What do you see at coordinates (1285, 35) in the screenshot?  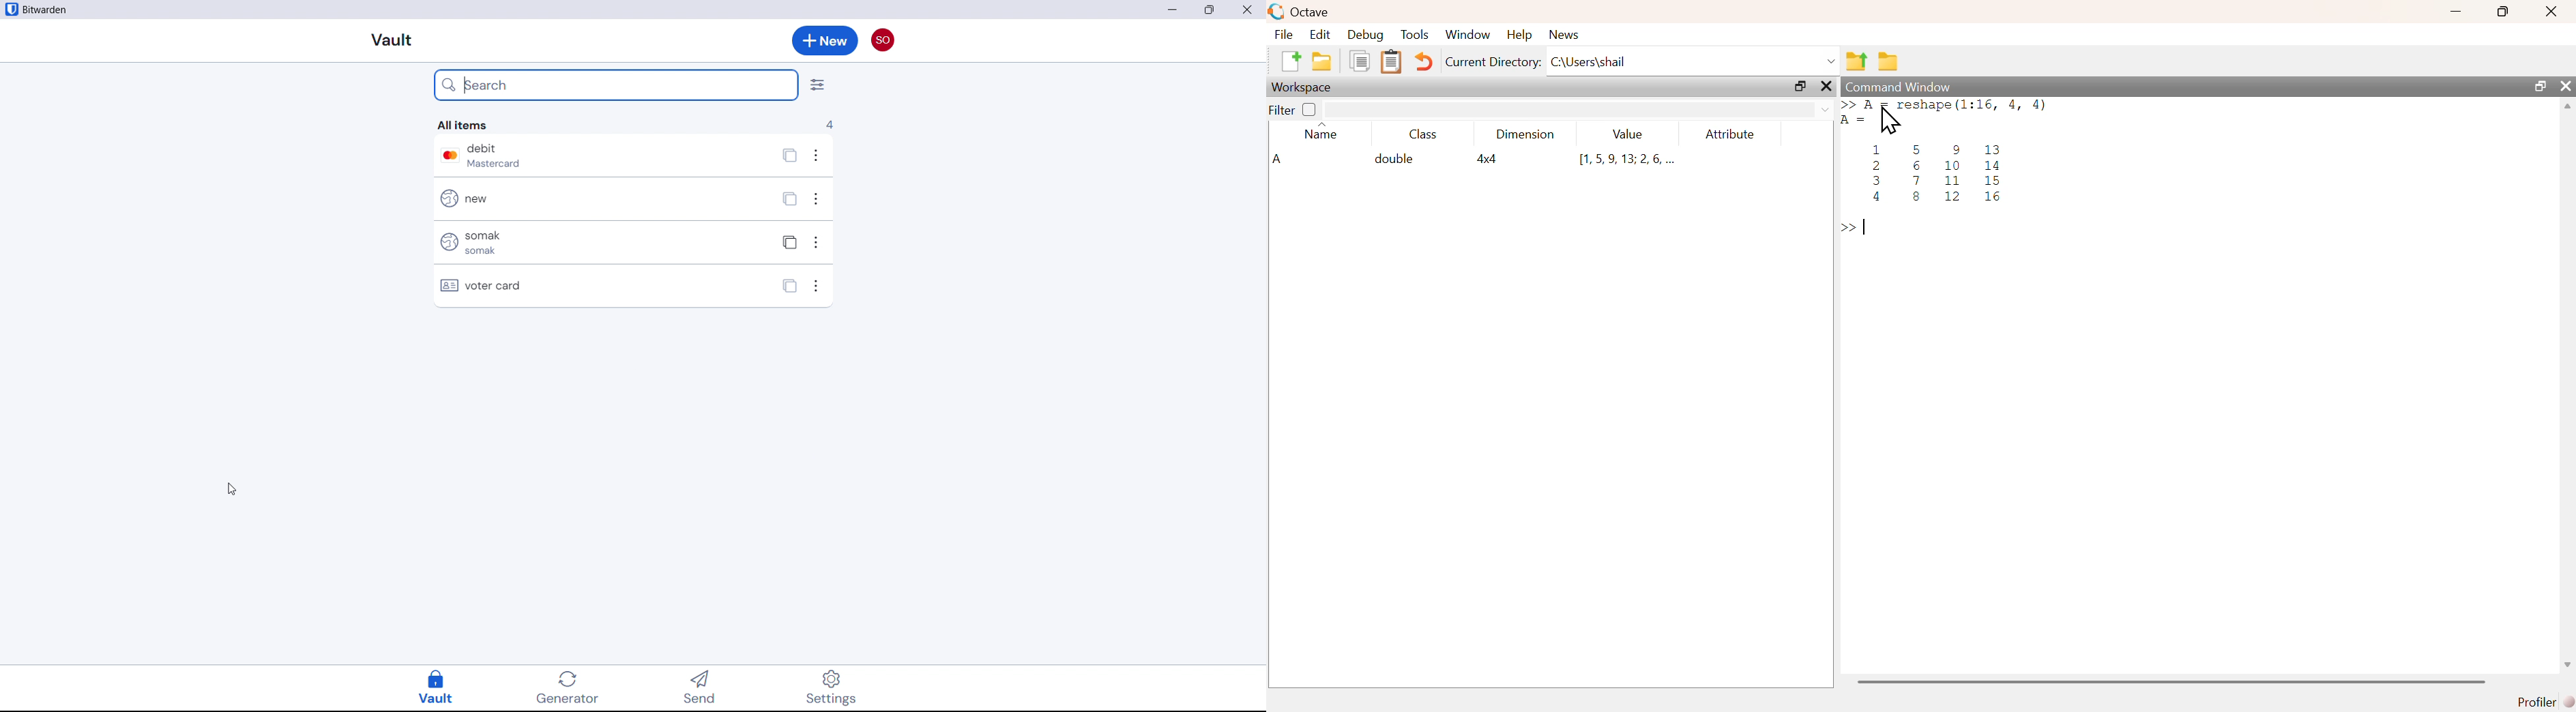 I see `File` at bounding box center [1285, 35].